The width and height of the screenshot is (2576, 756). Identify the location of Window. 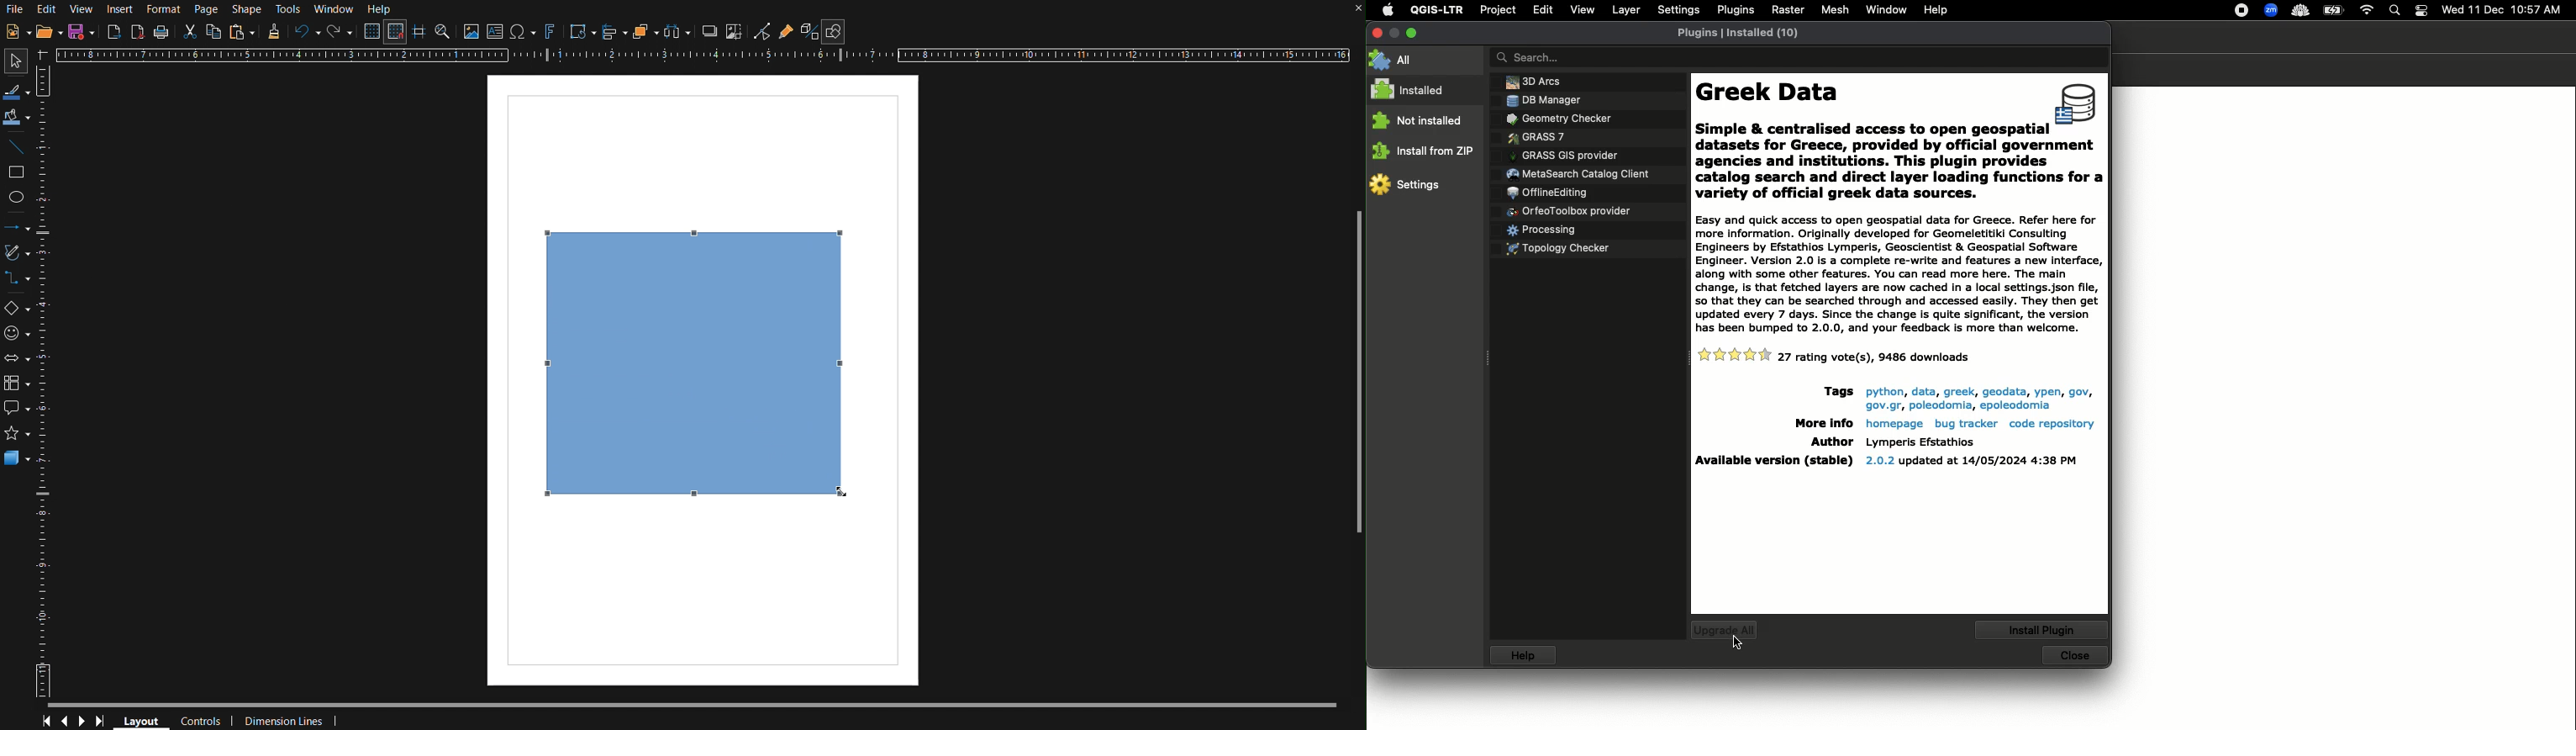
(1885, 9).